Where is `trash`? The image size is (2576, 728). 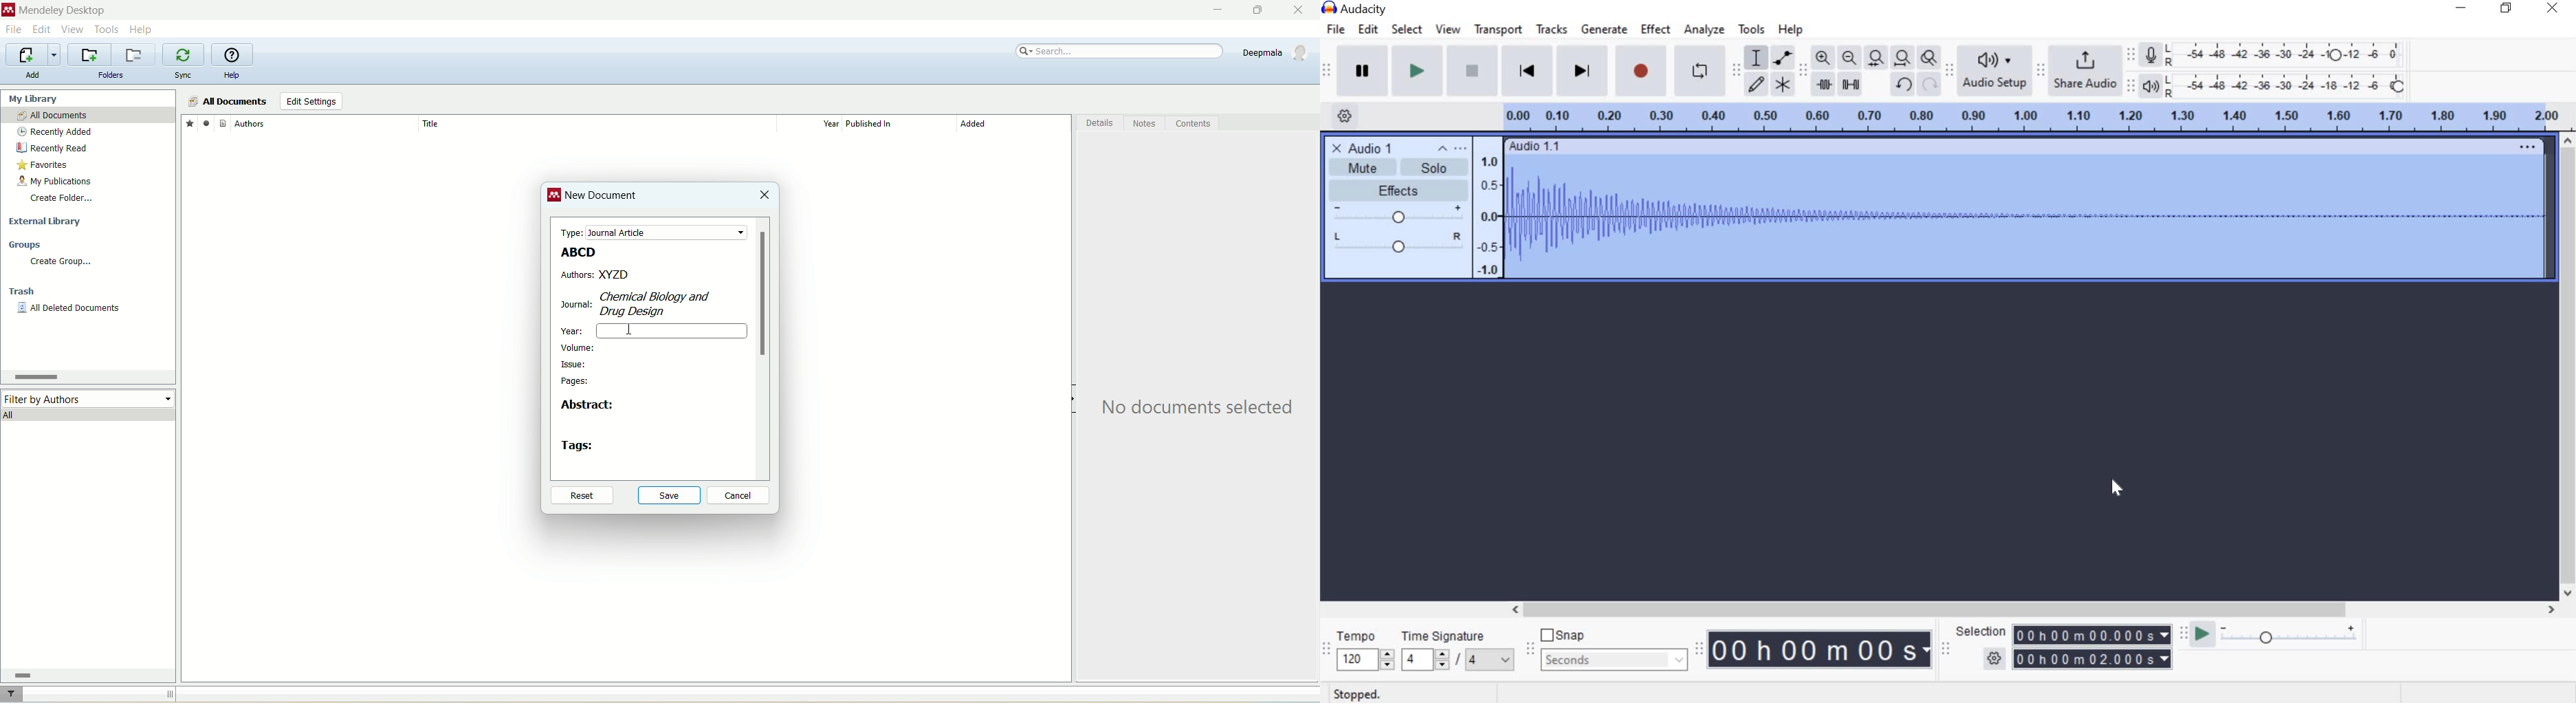 trash is located at coordinates (24, 293).